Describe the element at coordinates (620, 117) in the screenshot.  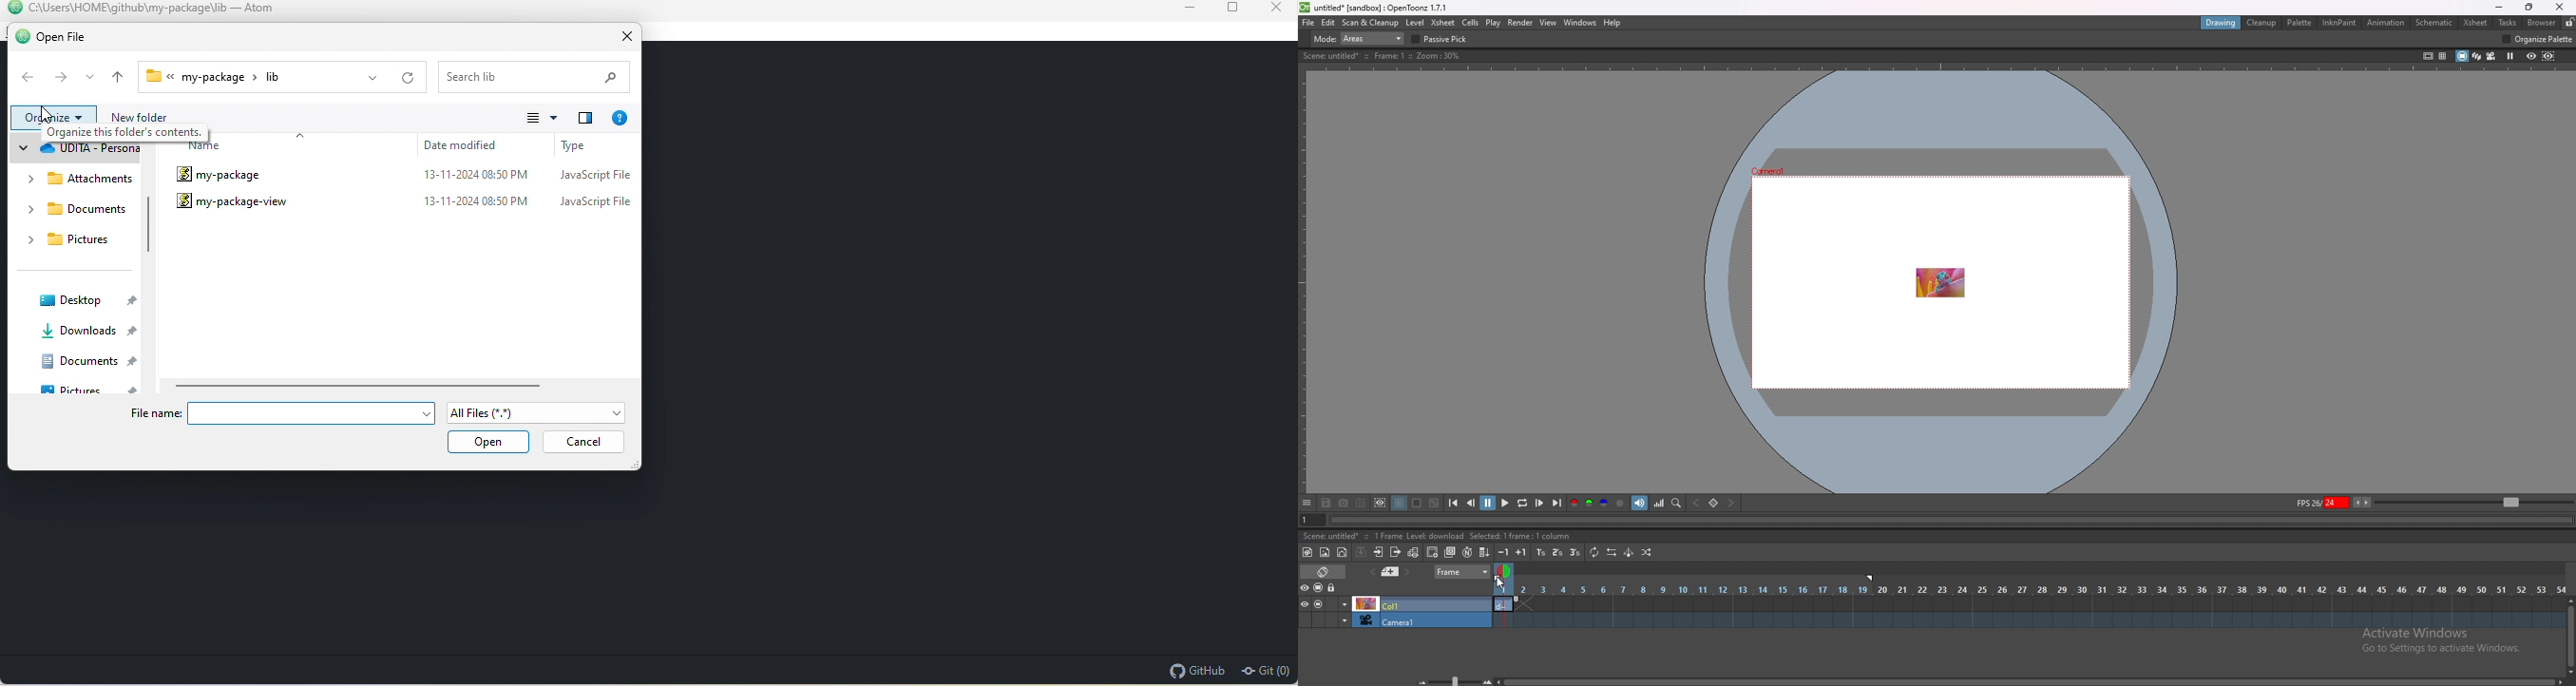
I see `get help` at that location.